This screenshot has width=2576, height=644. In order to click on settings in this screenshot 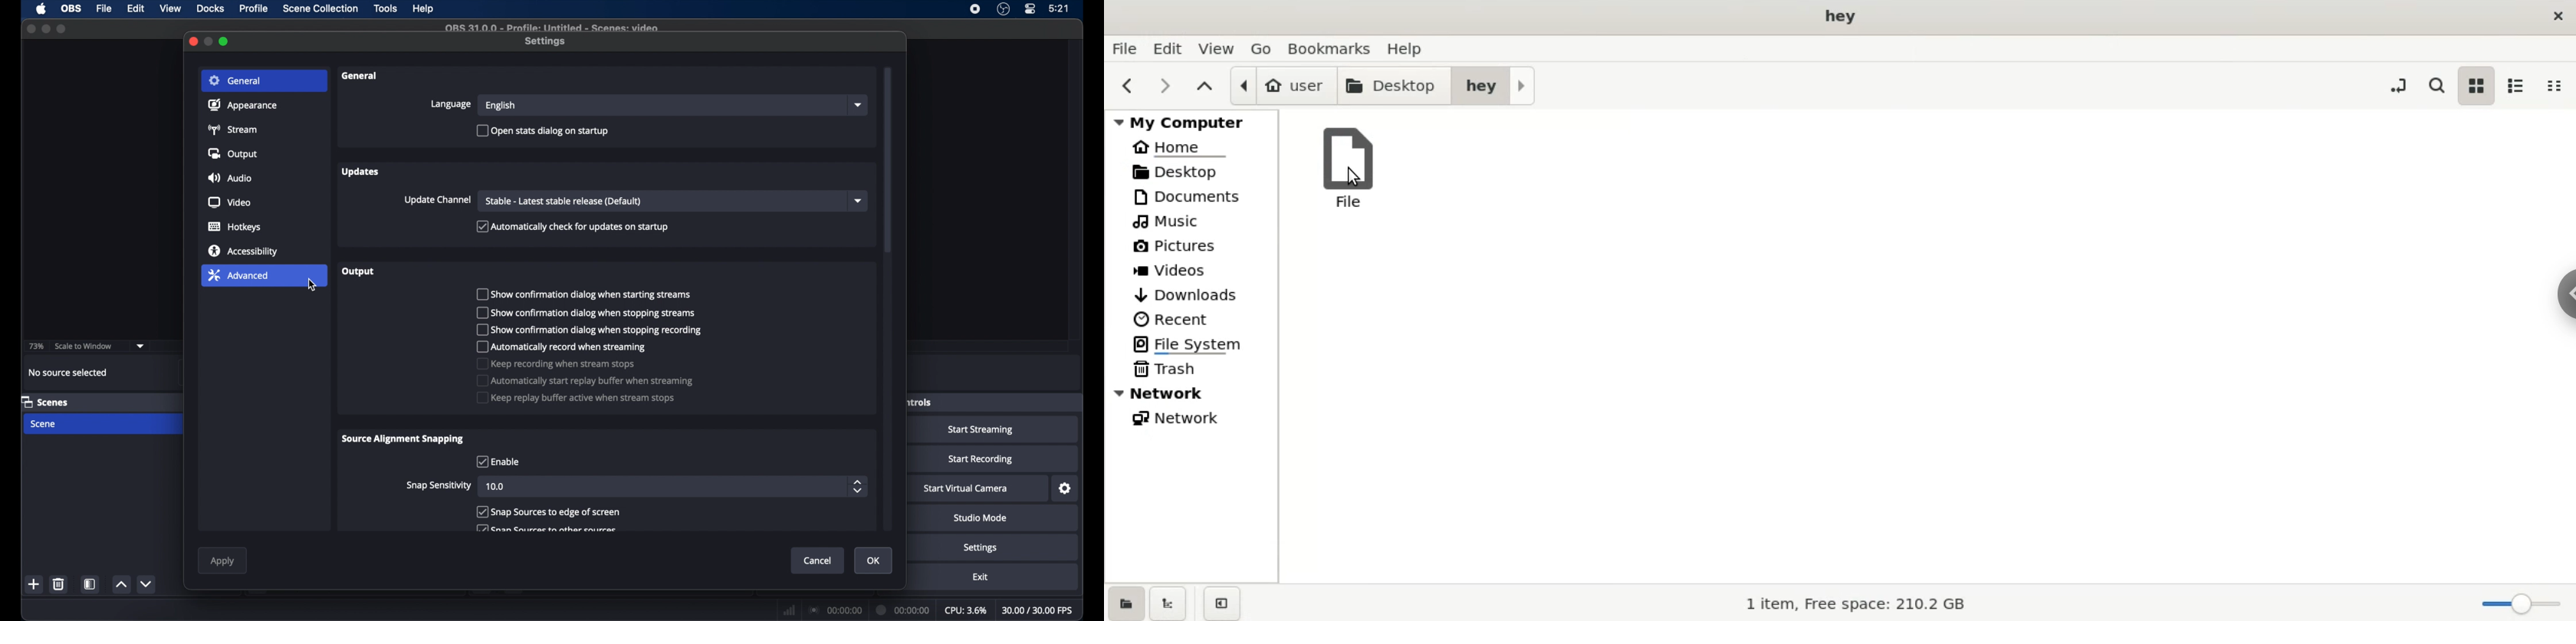, I will do `click(545, 41)`.